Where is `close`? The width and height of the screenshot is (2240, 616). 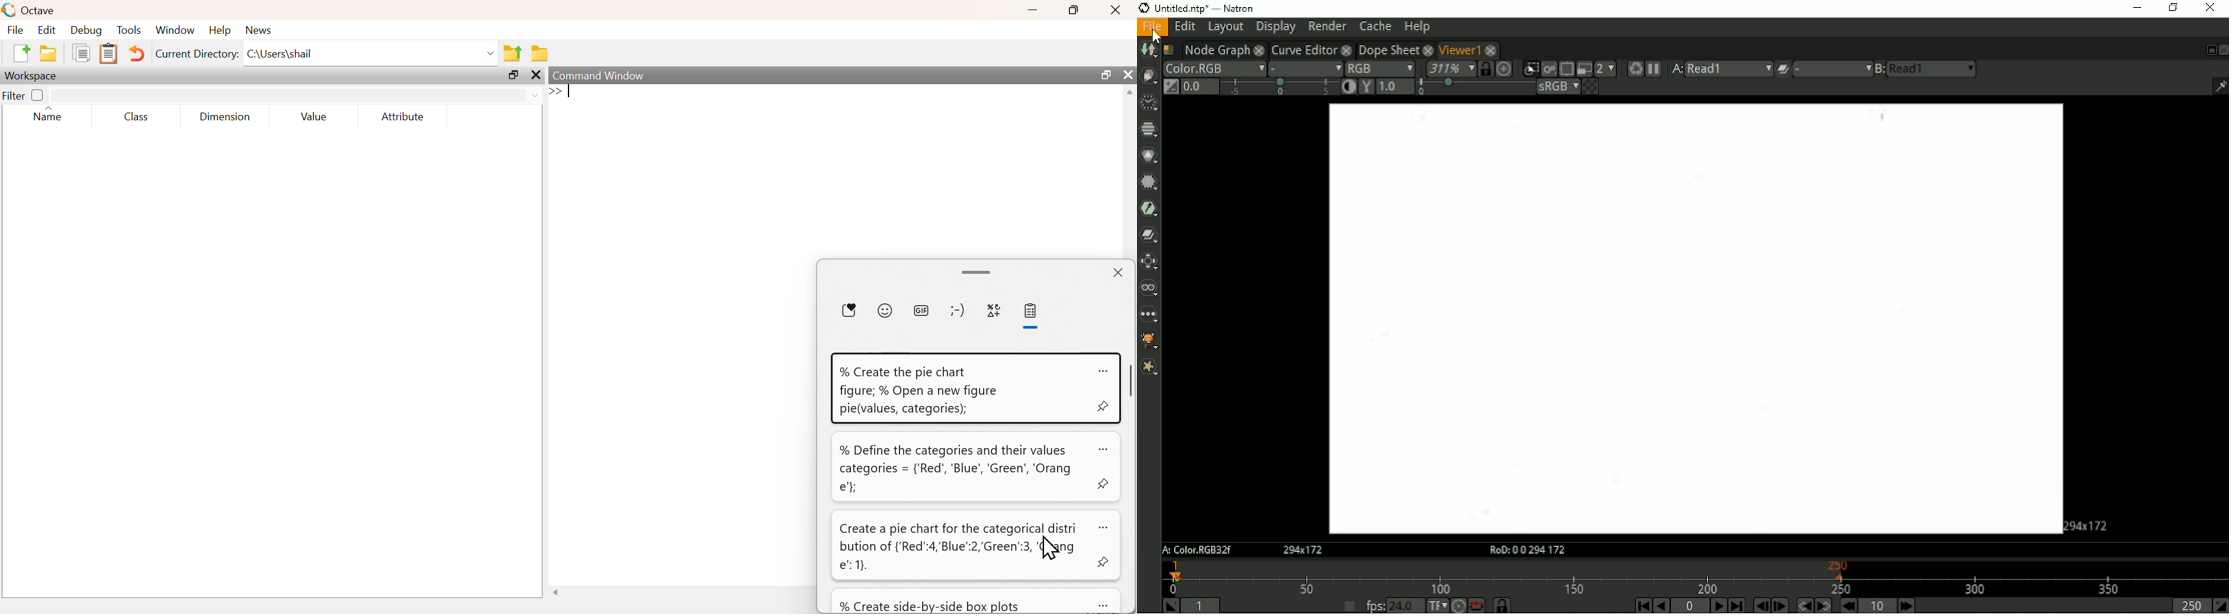 close is located at coordinates (1118, 10).